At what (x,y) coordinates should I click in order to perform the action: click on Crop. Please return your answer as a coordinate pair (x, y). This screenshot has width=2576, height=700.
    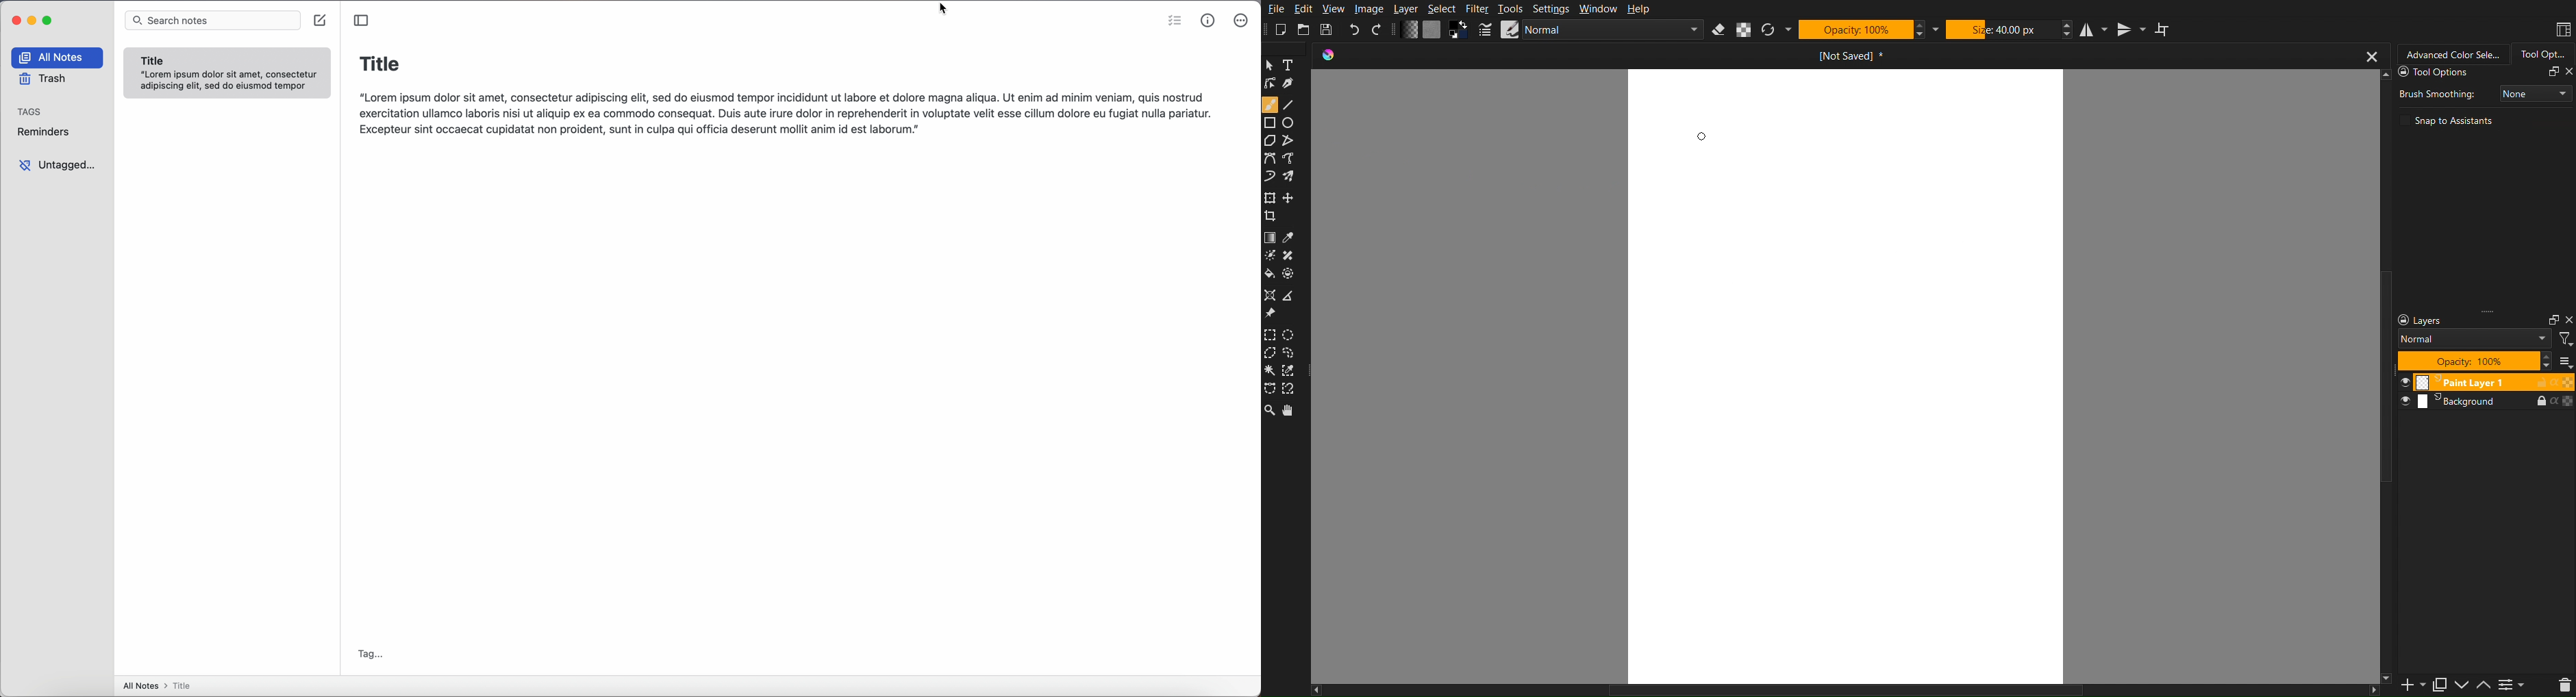
    Looking at the image, I should click on (1272, 216).